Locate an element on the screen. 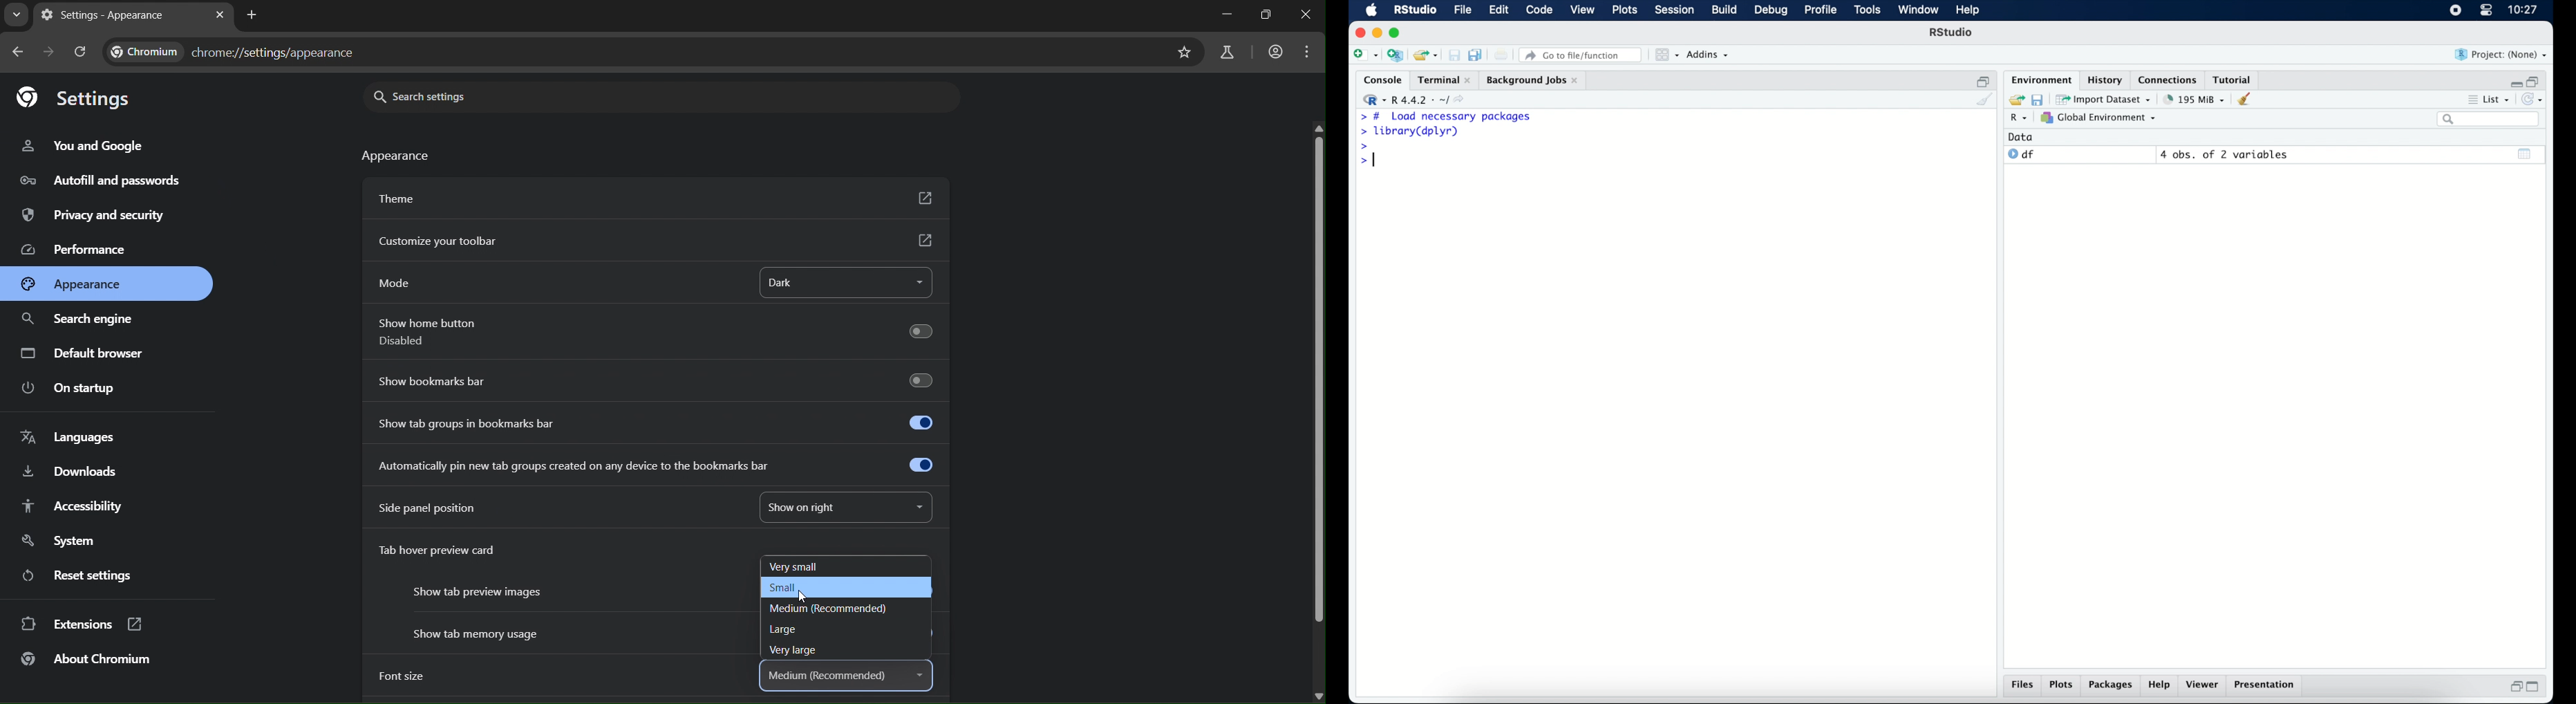 This screenshot has height=728, width=2576. addins is located at coordinates (1708, 55).